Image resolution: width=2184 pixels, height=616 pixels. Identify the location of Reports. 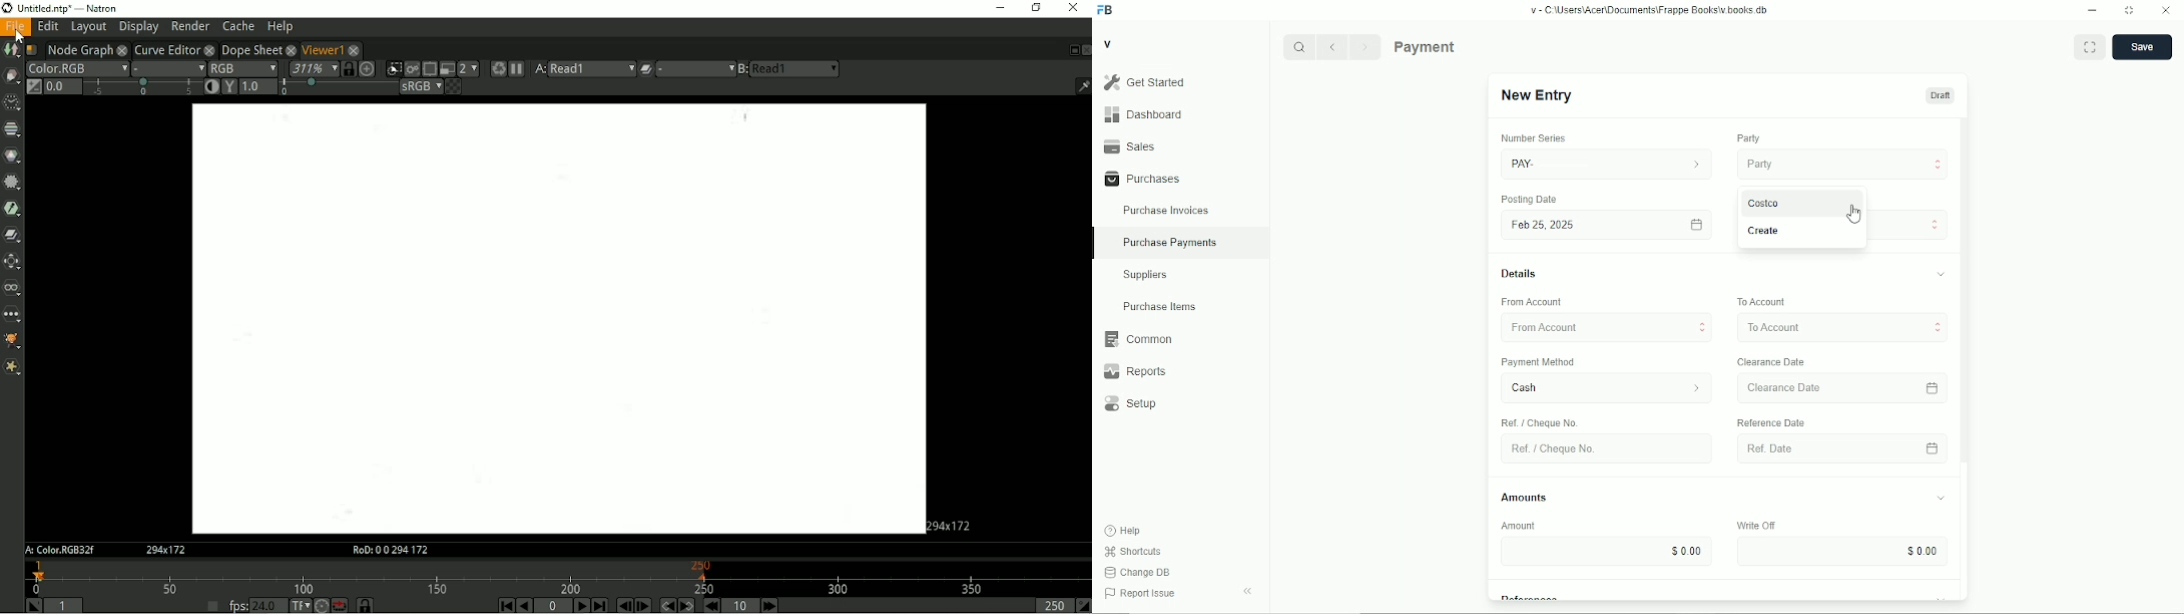
(1181, 371).